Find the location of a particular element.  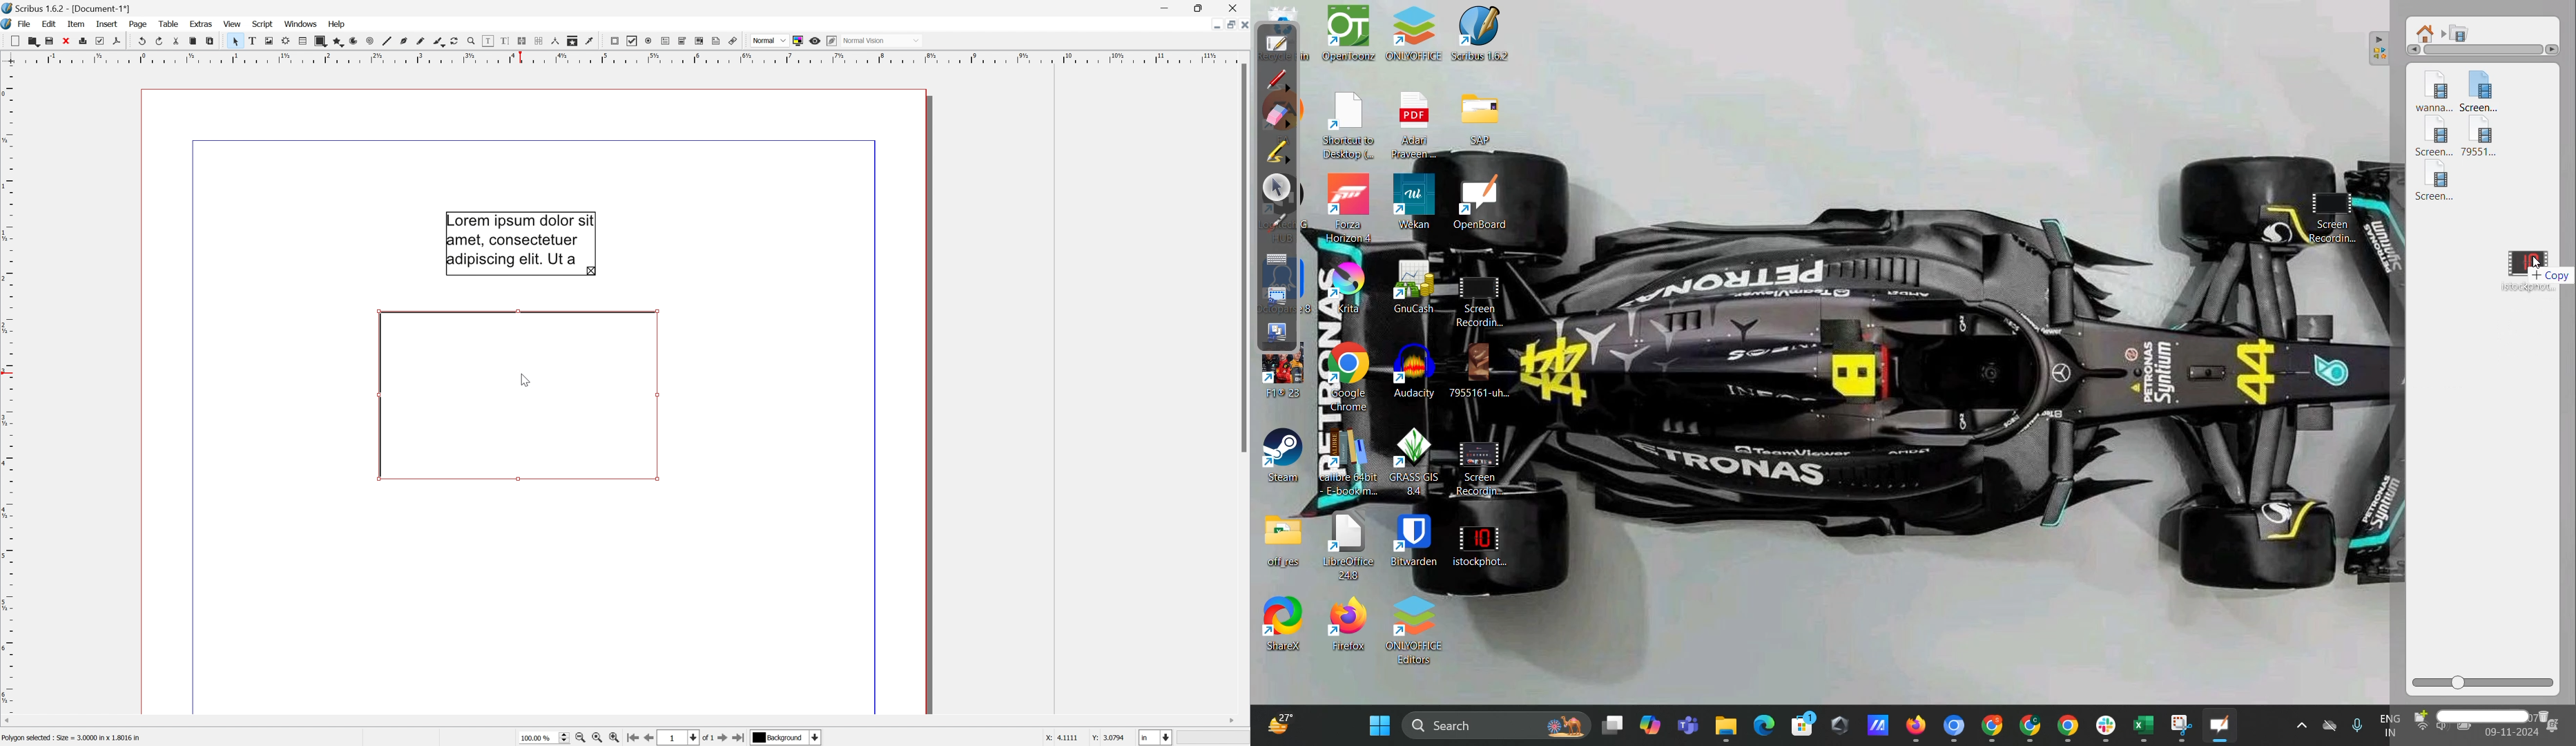

Audacity is located at coordinates (1410, 372).